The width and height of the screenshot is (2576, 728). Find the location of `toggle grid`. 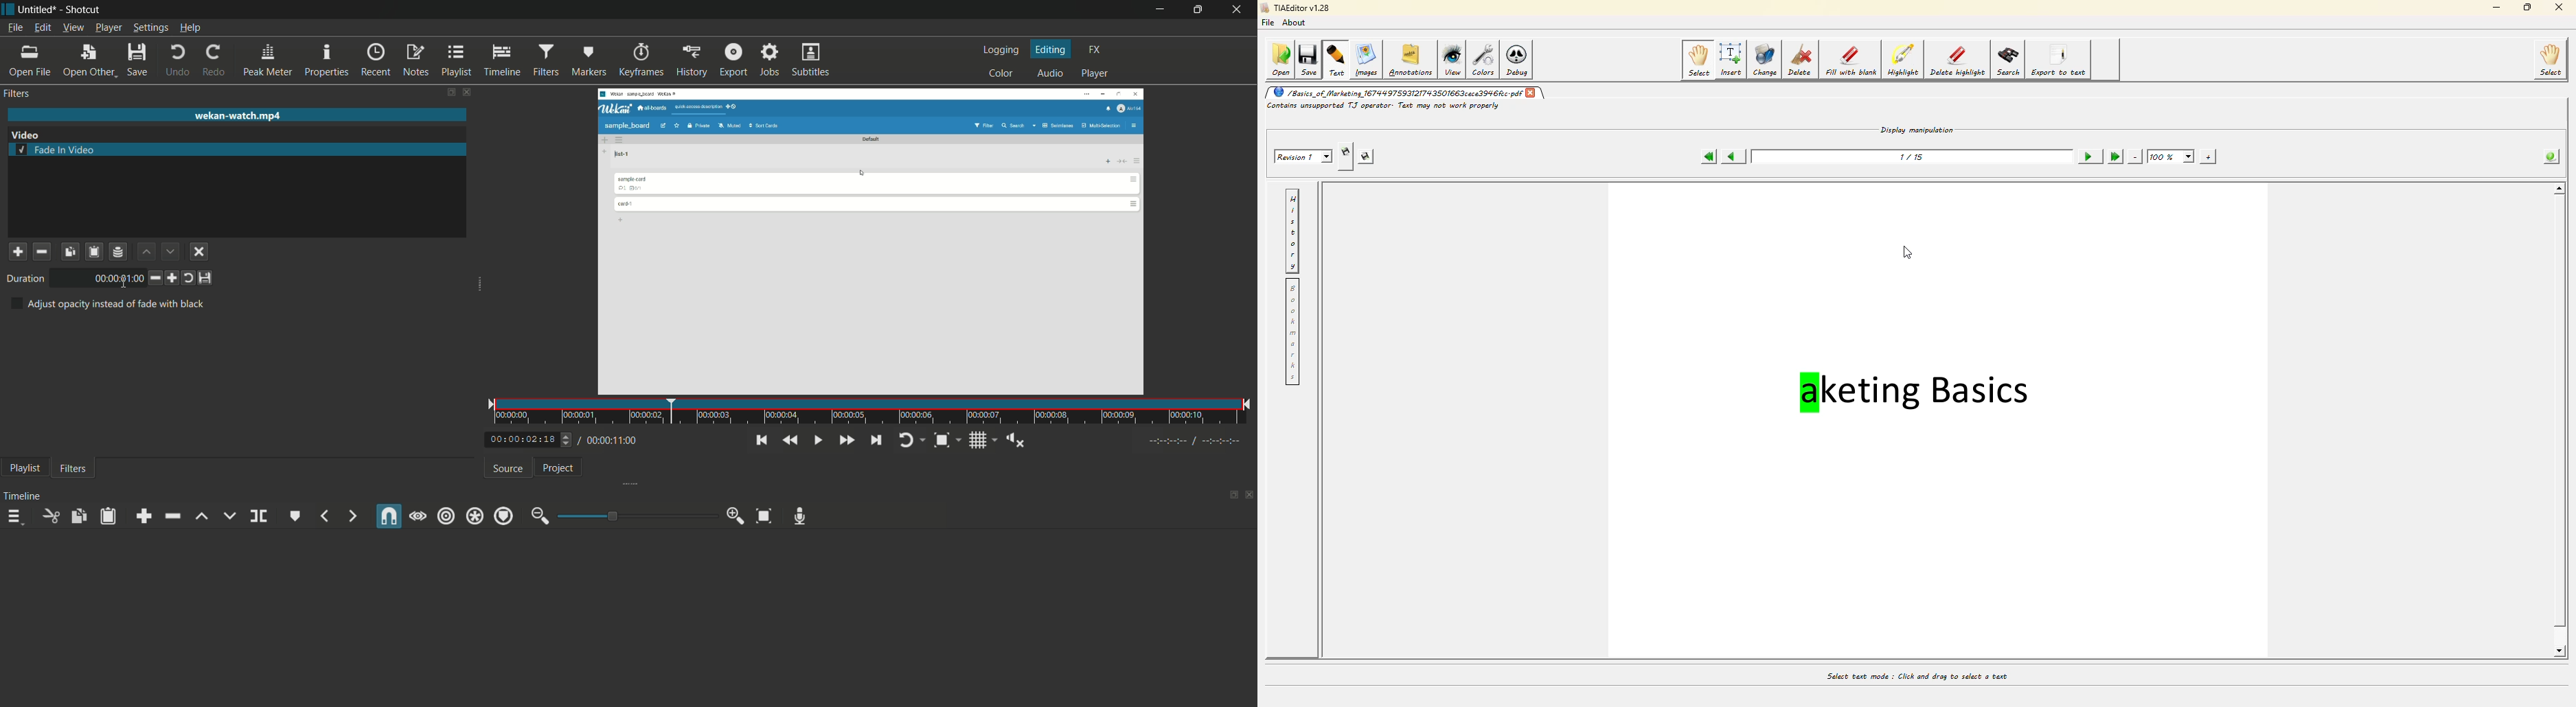

toggle grid is located at coordinates (979, 441).